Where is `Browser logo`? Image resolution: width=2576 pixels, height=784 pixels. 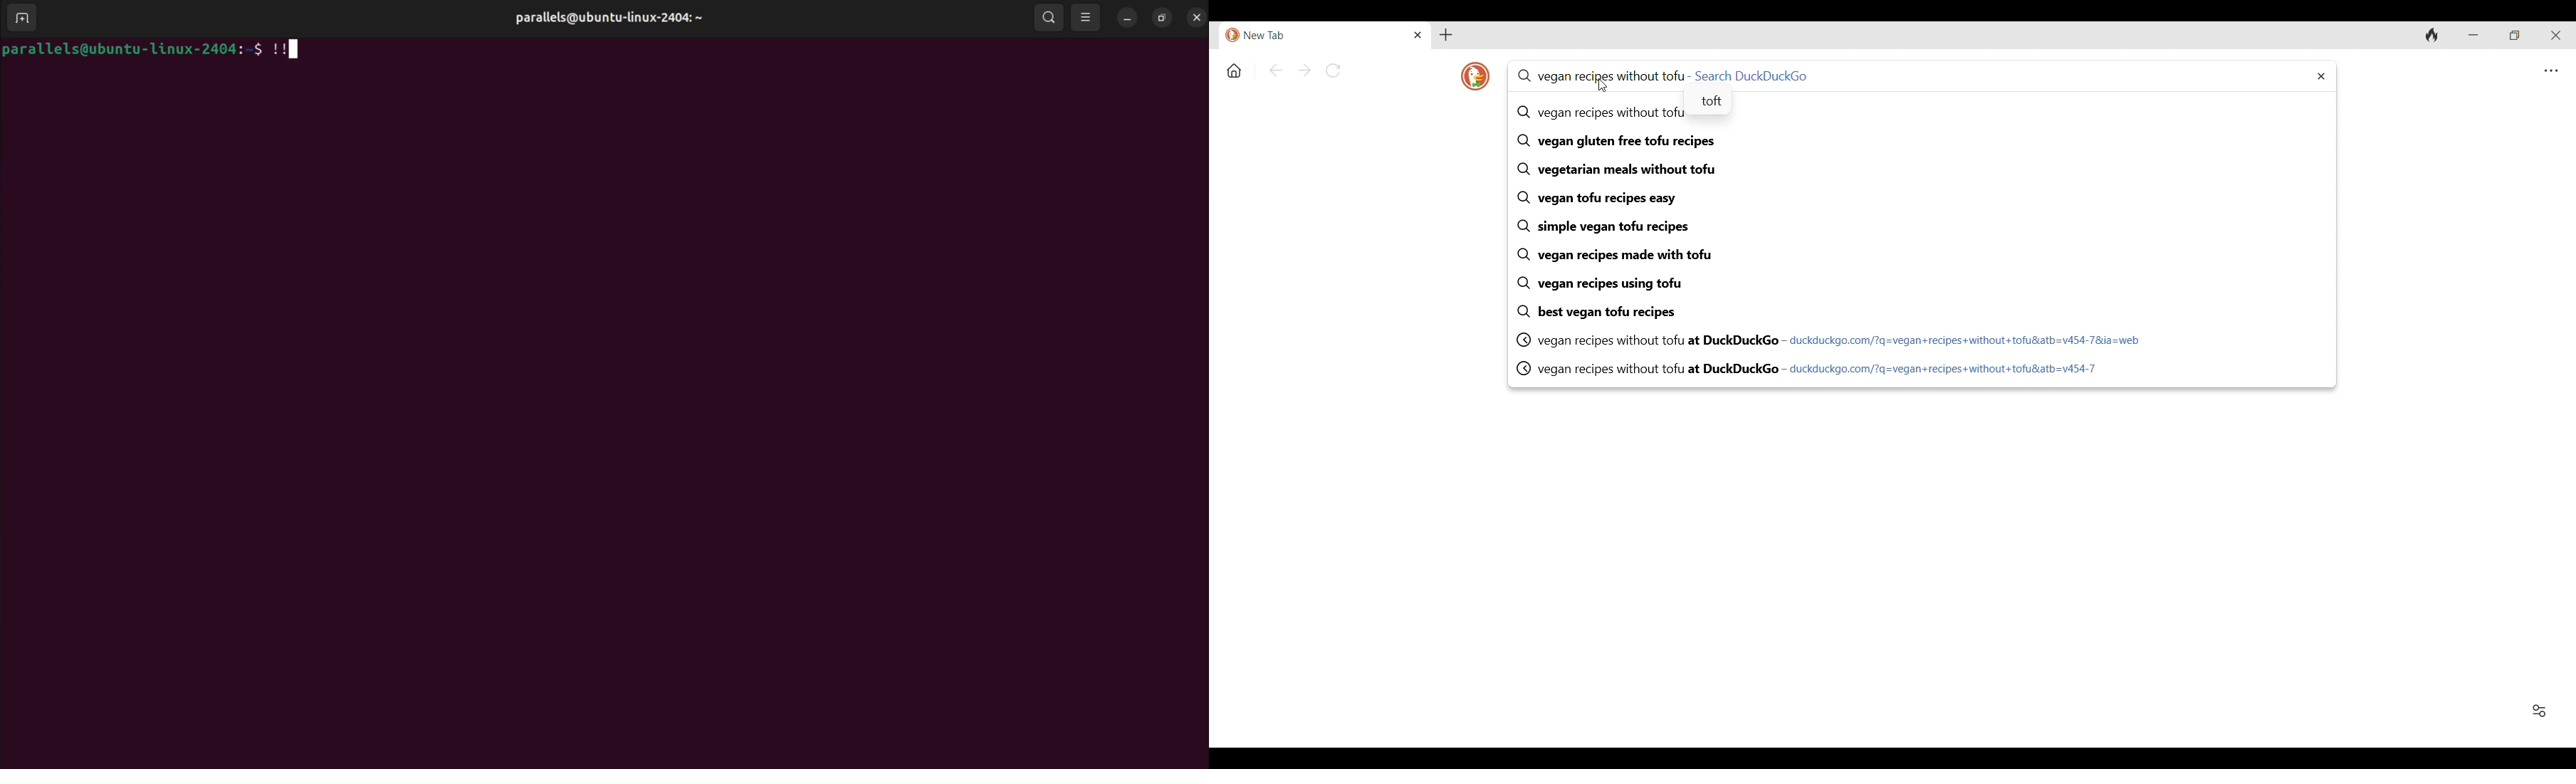
Browser logo is located at coordinates (1475, 76).